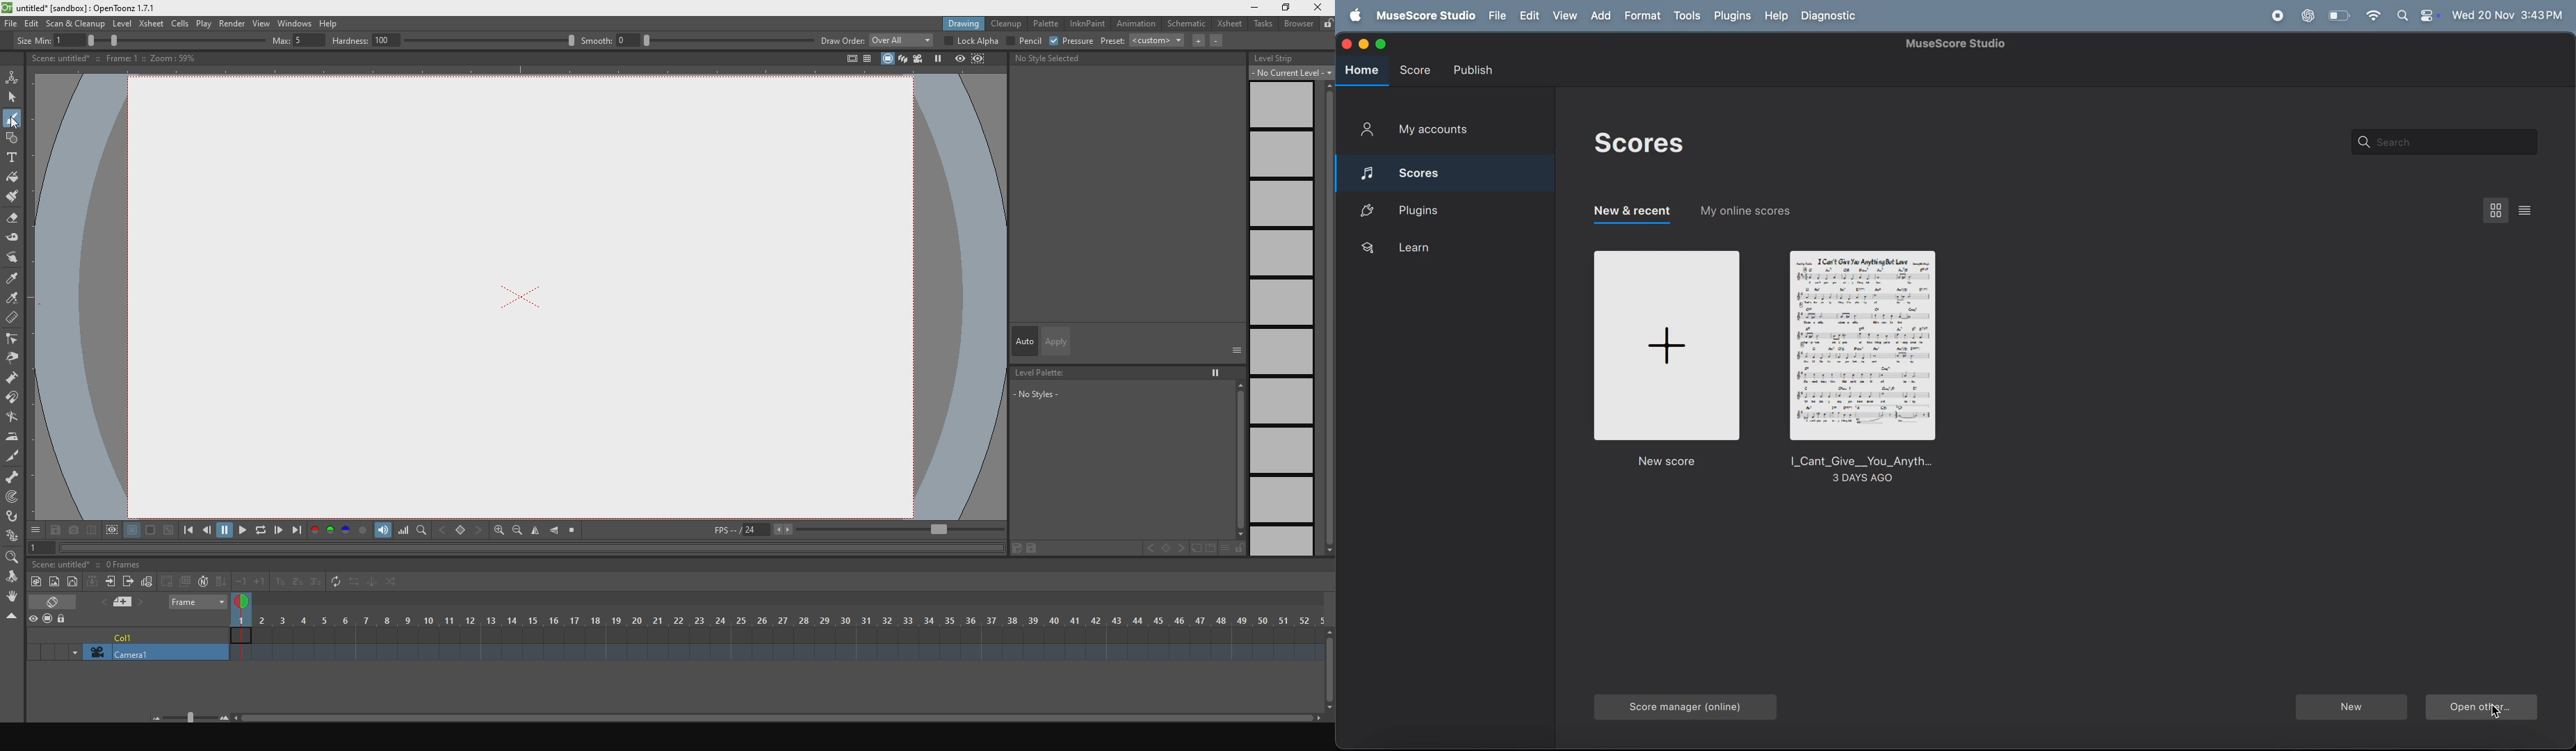 The width and height of the screenshot is (2576, 756). Describe the element at coordinates (884, 61) in the screenshot. I see `stop` at that location.